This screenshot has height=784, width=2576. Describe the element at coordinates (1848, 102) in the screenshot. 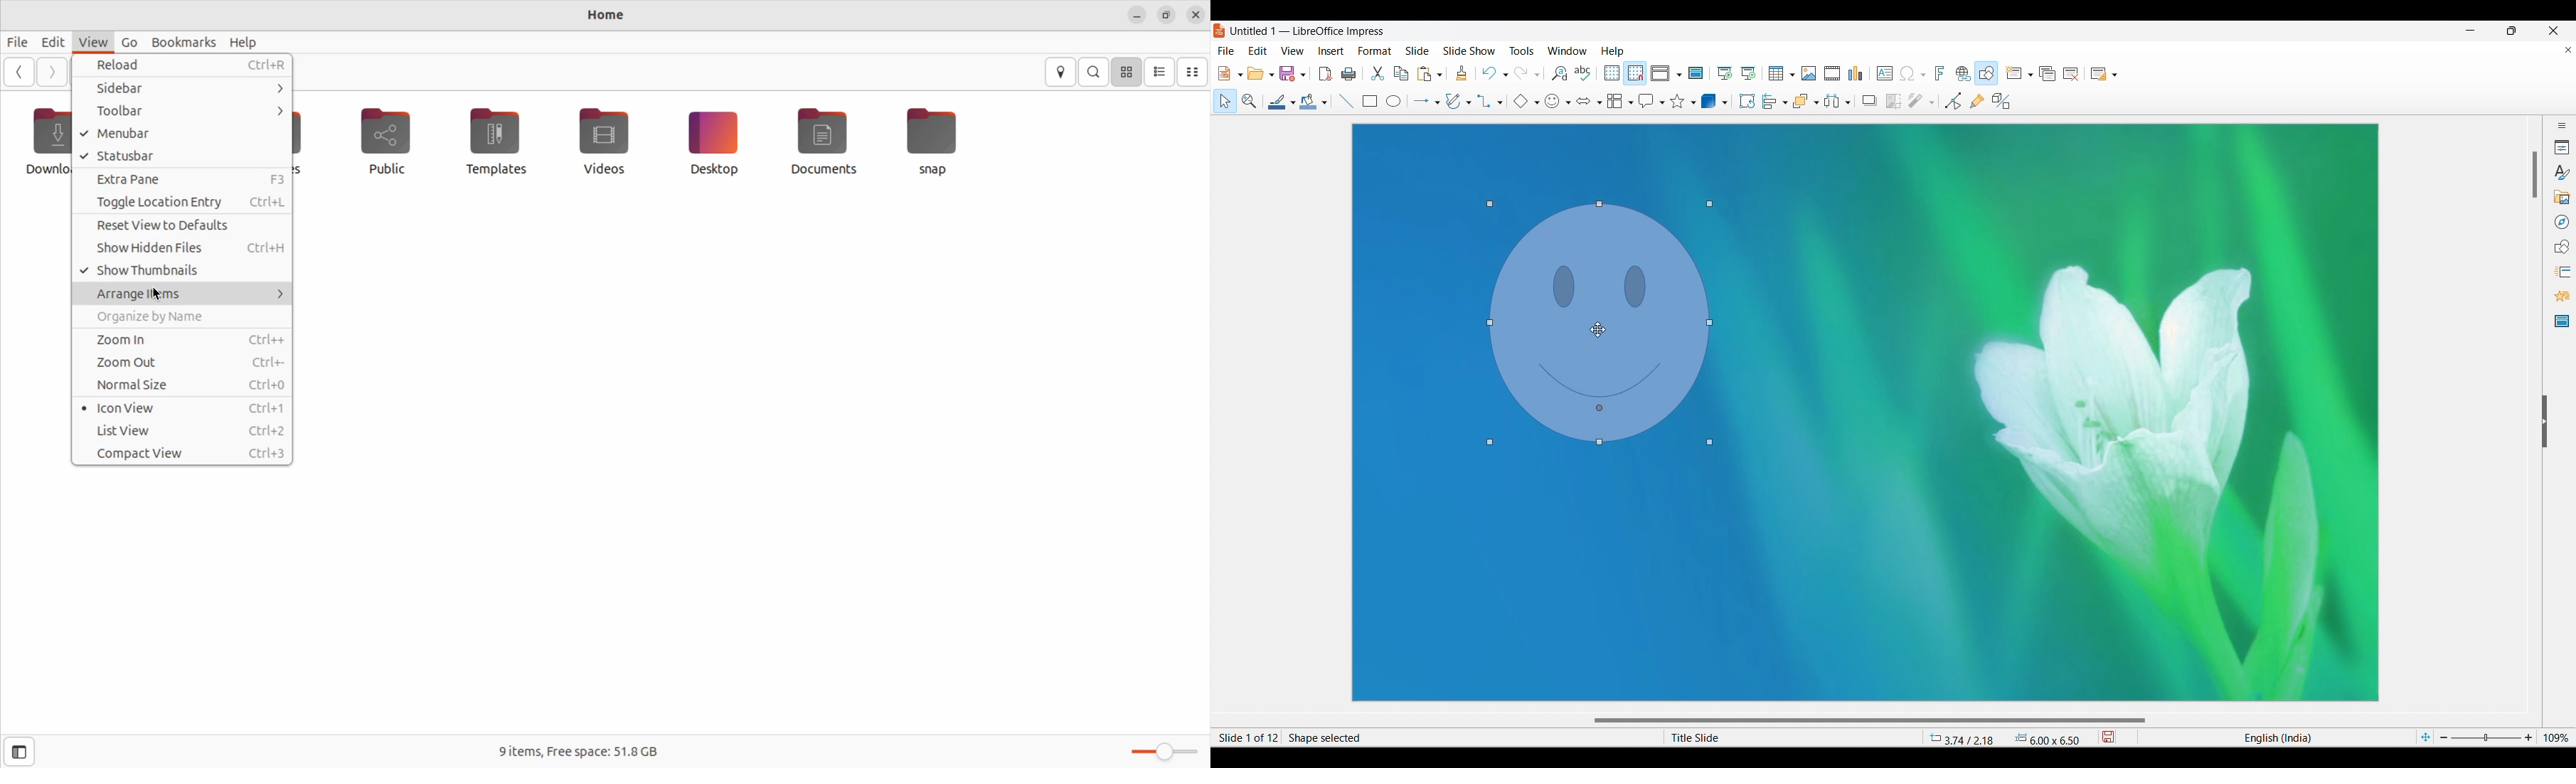

I see `Select objects to distribute options` at that location.